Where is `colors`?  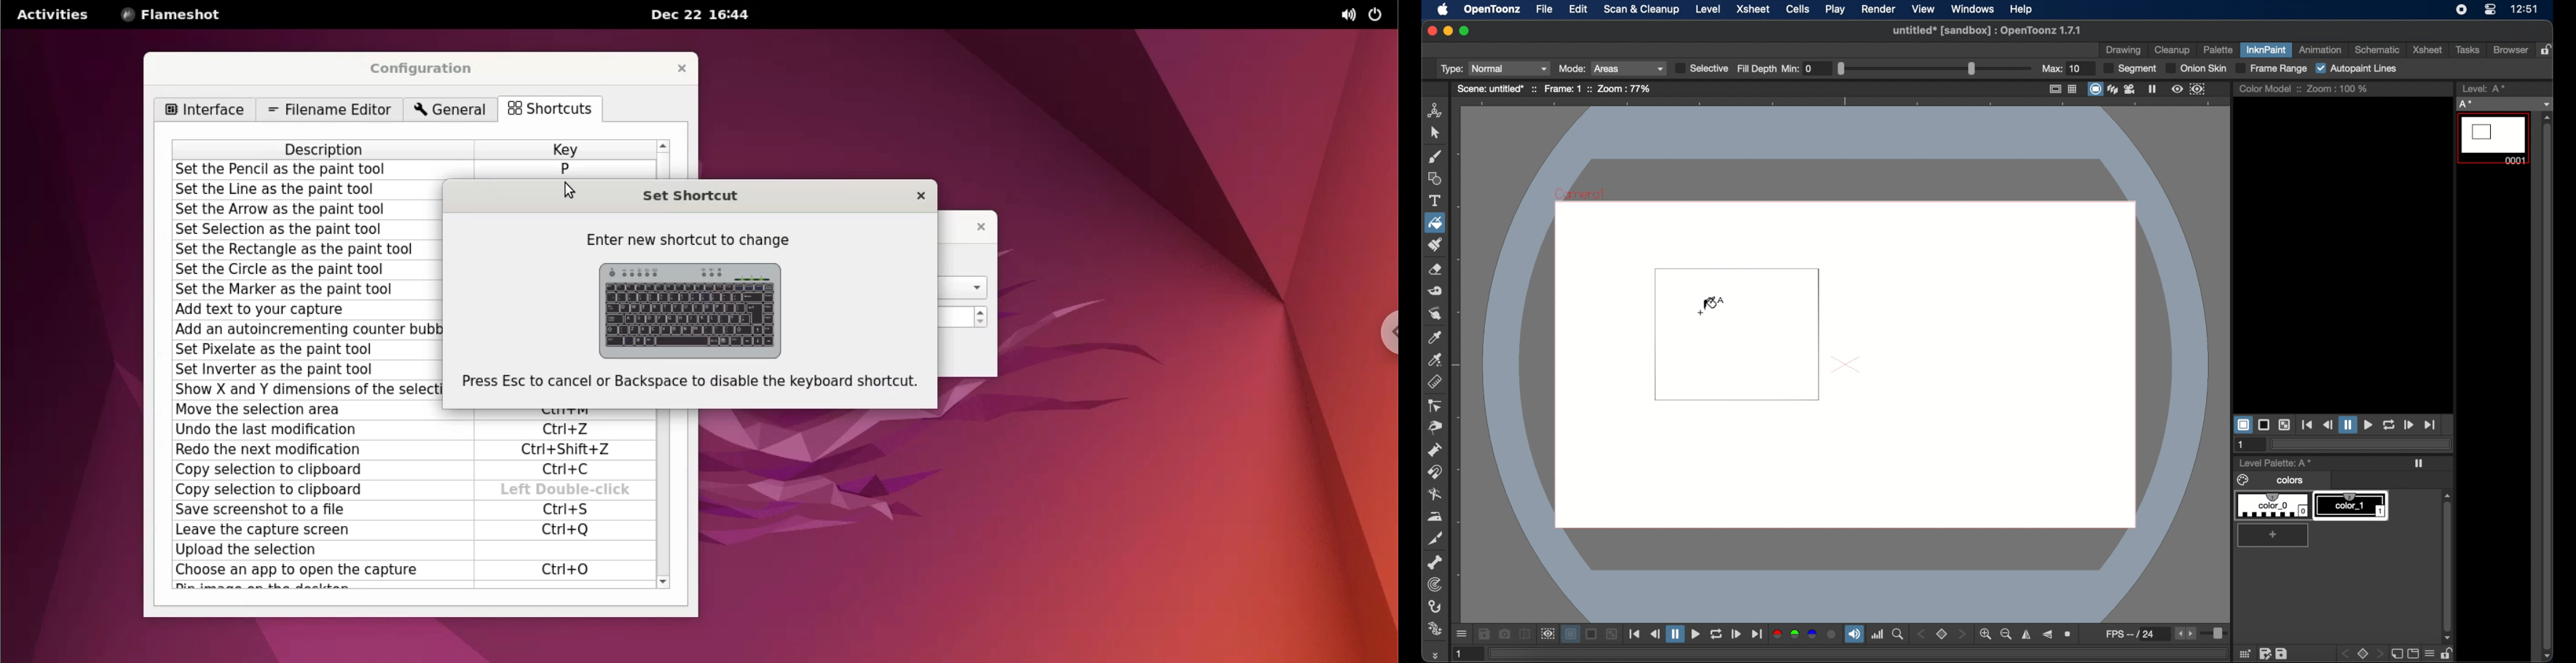
colors is located at coordinates (2272, 481).